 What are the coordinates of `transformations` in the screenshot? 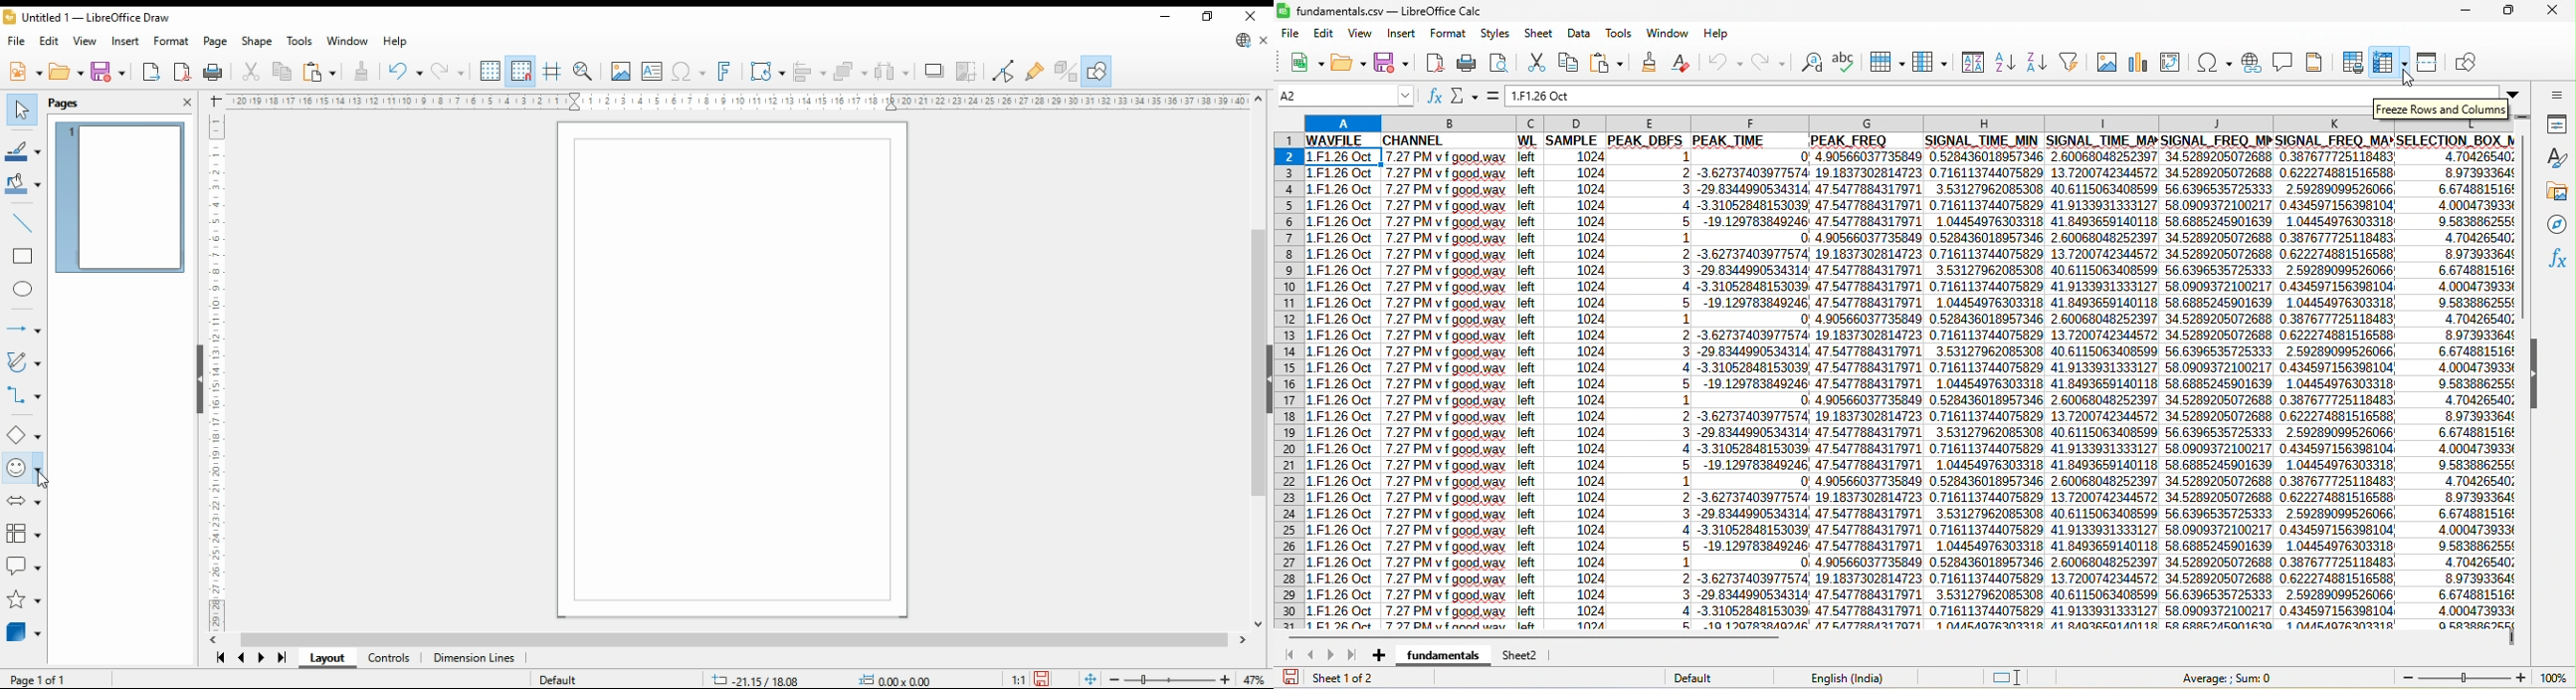 It's located at (767, 71).